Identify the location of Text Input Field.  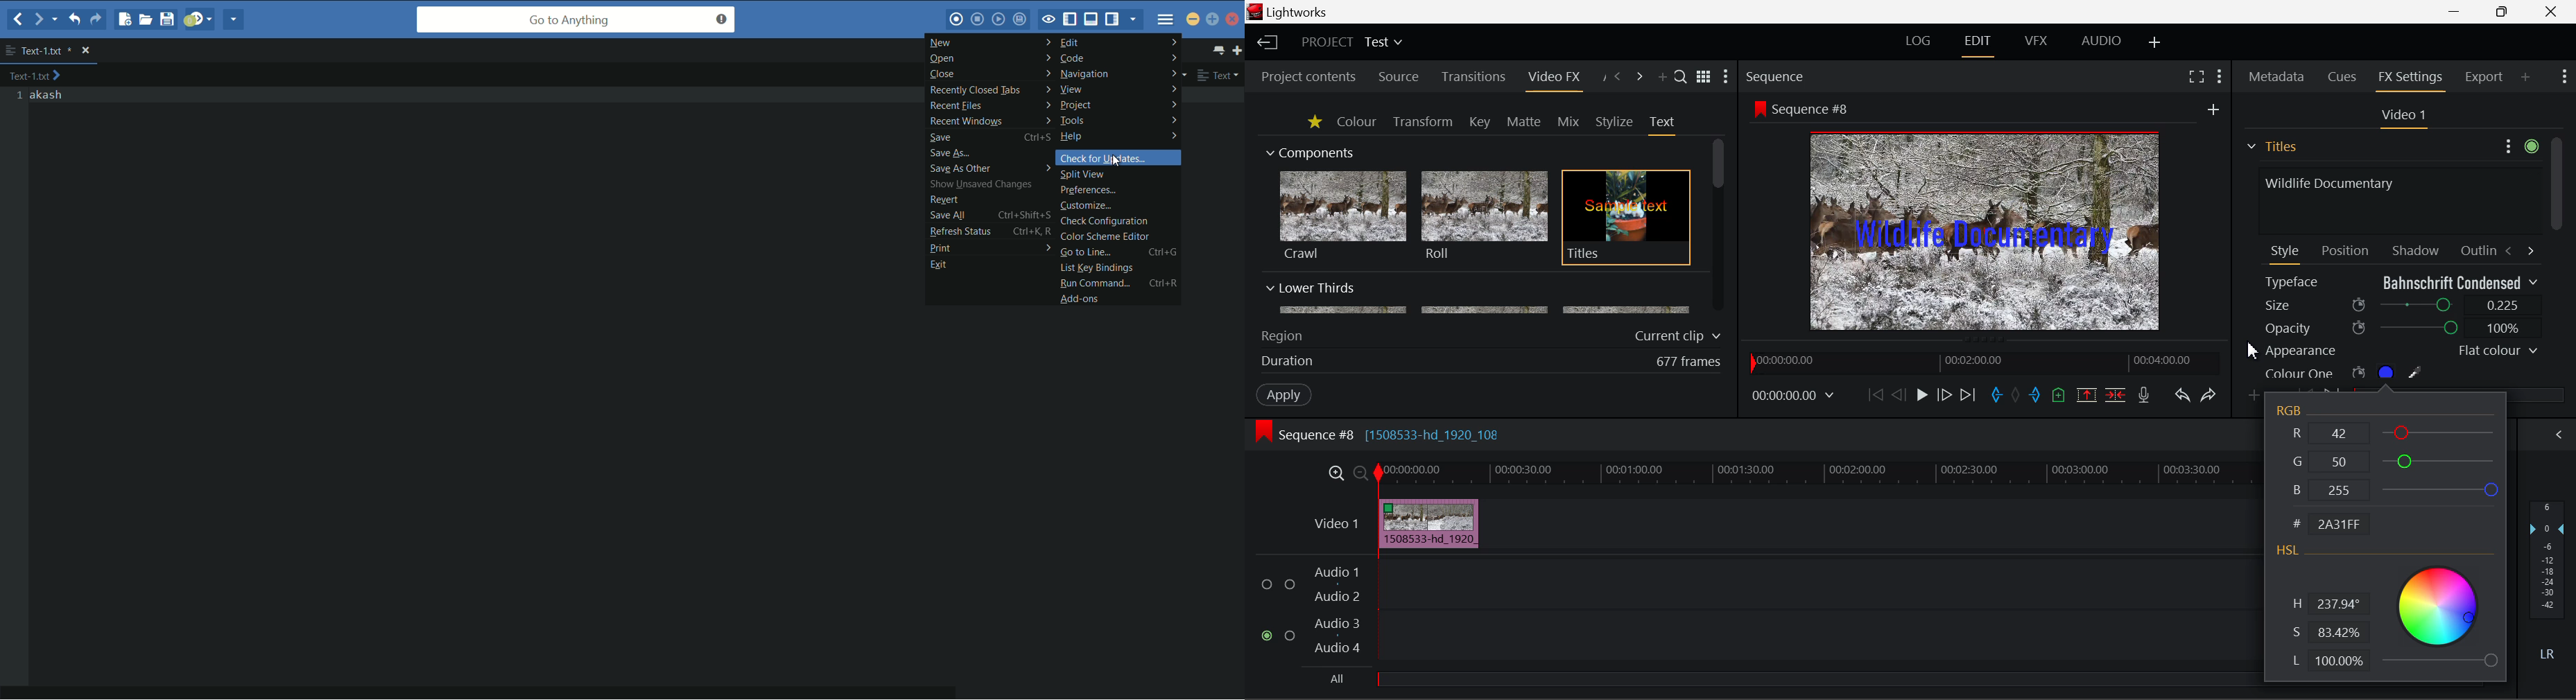
(2396, 199).